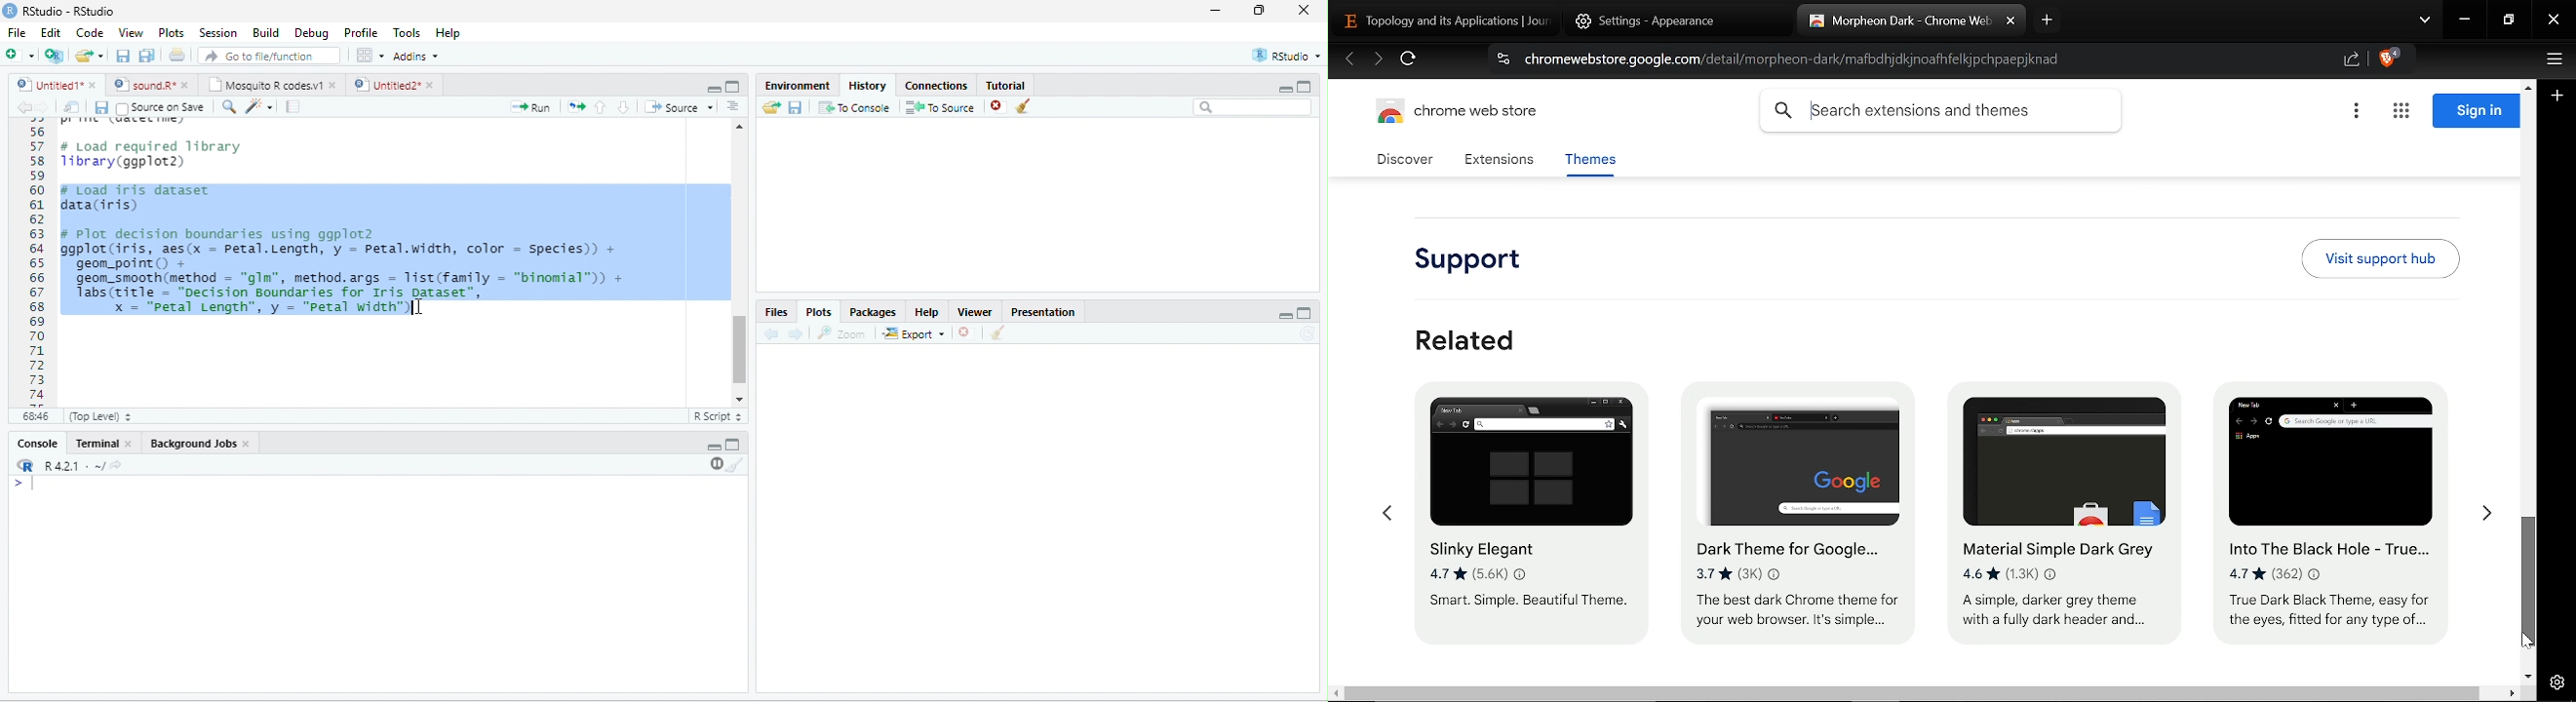  What do you see at coordinates (17, 32) in the screenshot?
I see `File` at bounding box center [17, 32].